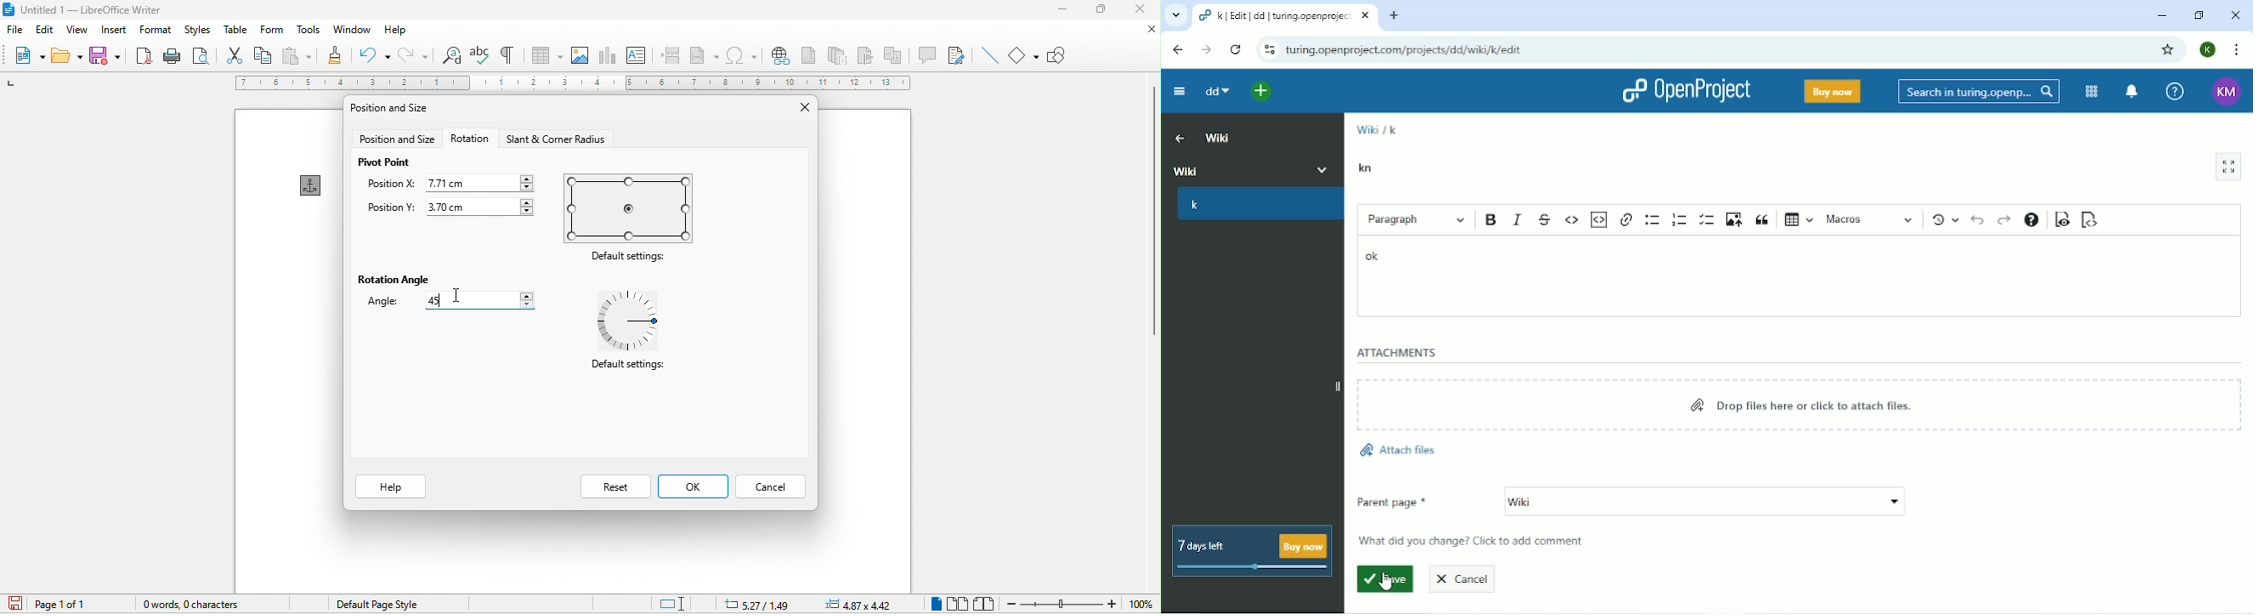 The image size is (2268, 616). What do you see at coordinates (797, 106) in the screenshot?
I see `close` at bounding box center [797, 106].